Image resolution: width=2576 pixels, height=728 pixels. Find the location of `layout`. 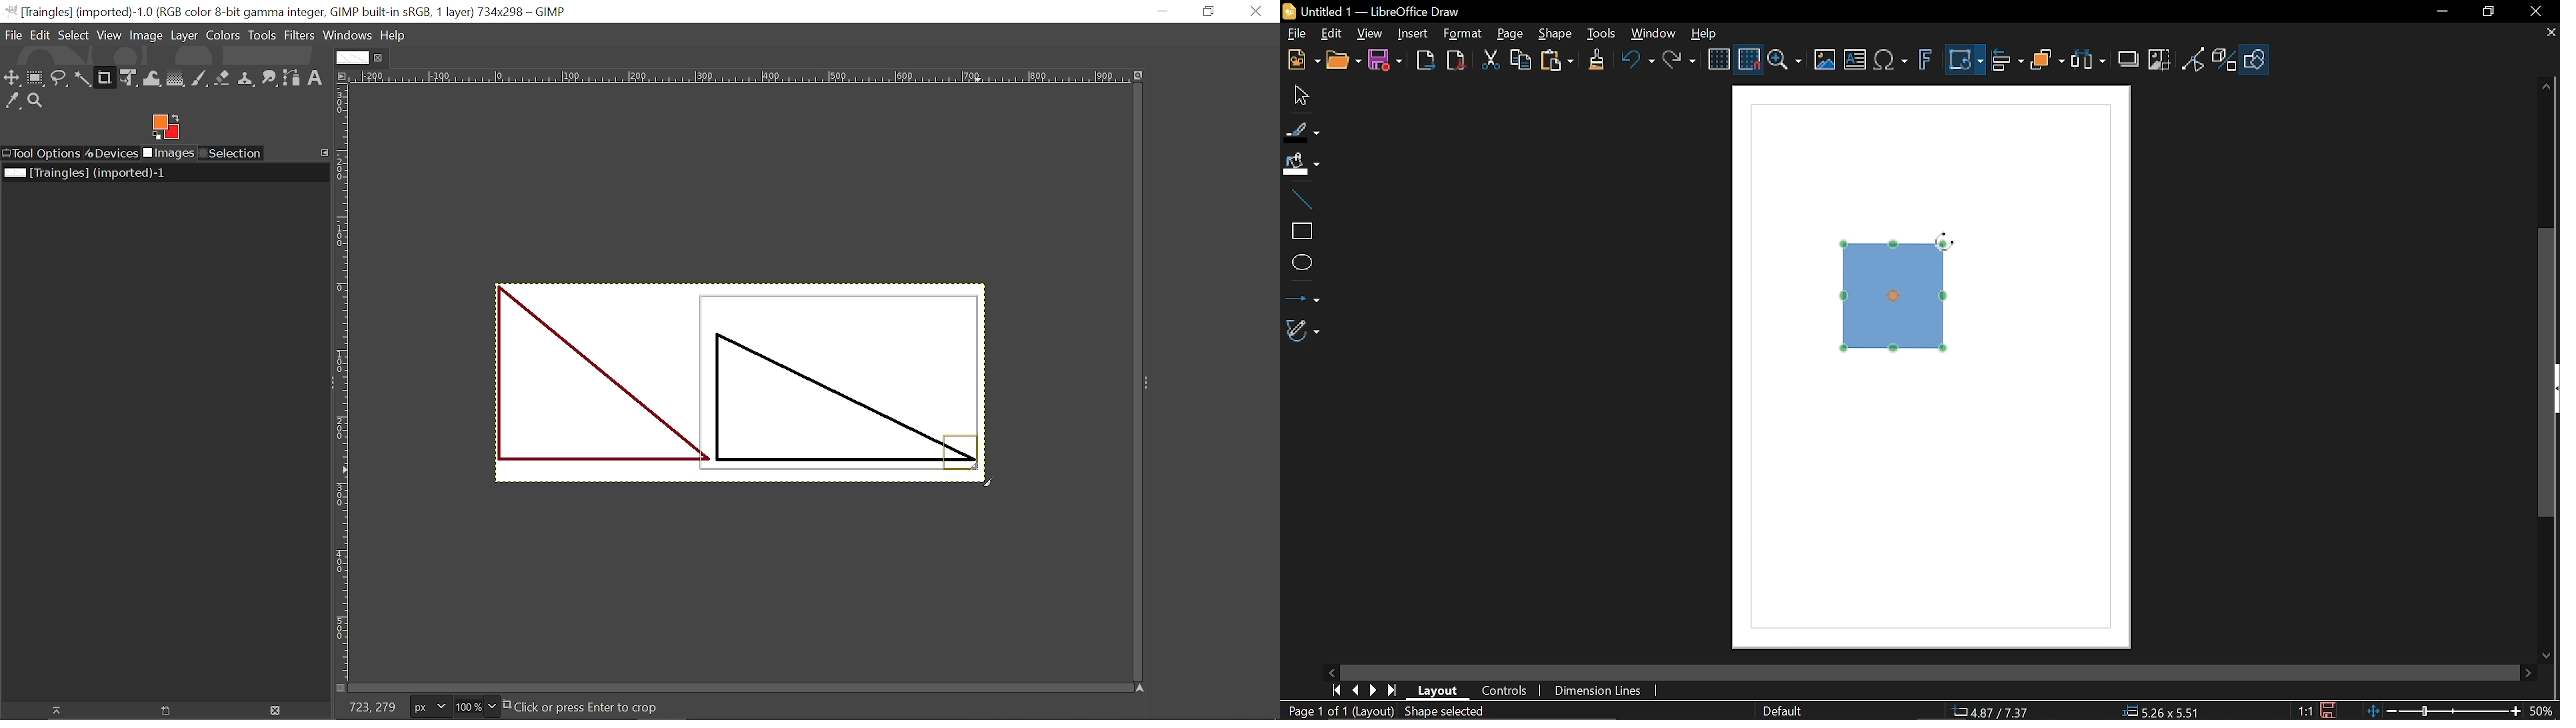

layout is located at coordinates (1438, 692).